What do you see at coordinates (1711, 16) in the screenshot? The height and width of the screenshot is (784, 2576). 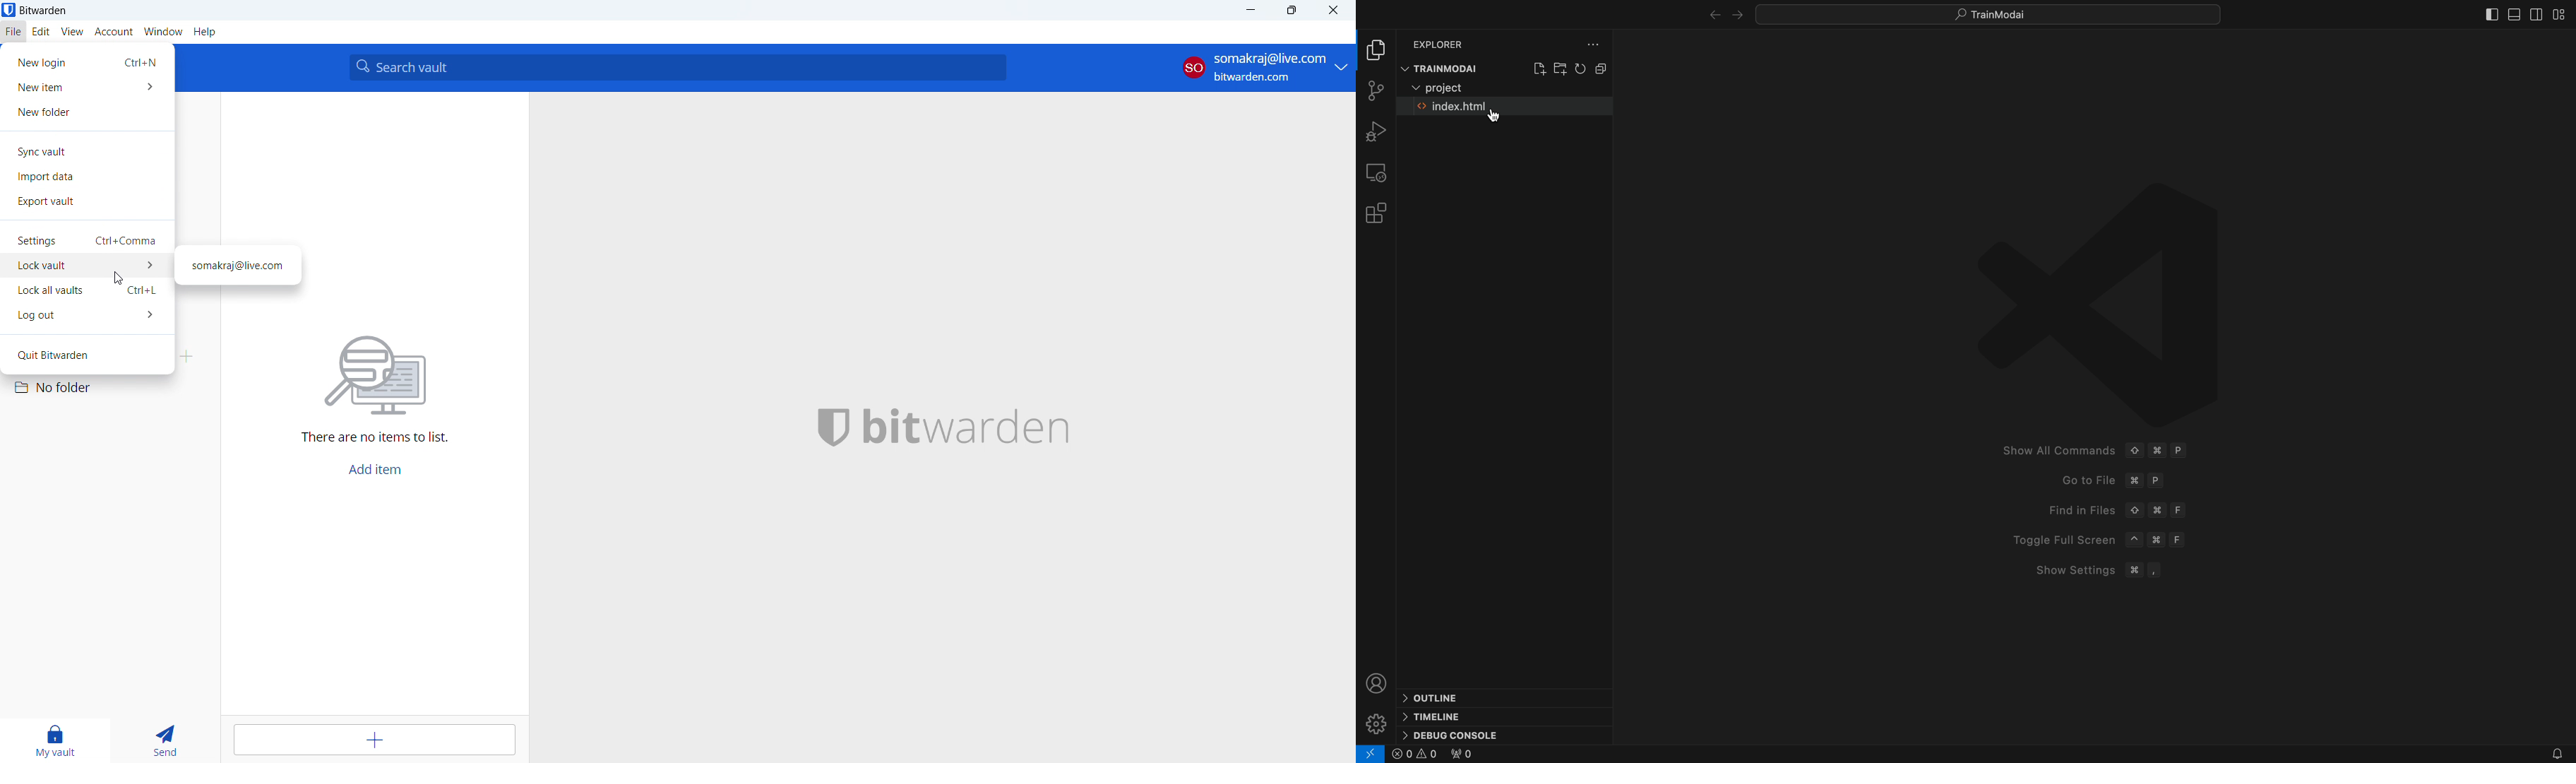 I see `arrows` at bounding box center [1711, 16].